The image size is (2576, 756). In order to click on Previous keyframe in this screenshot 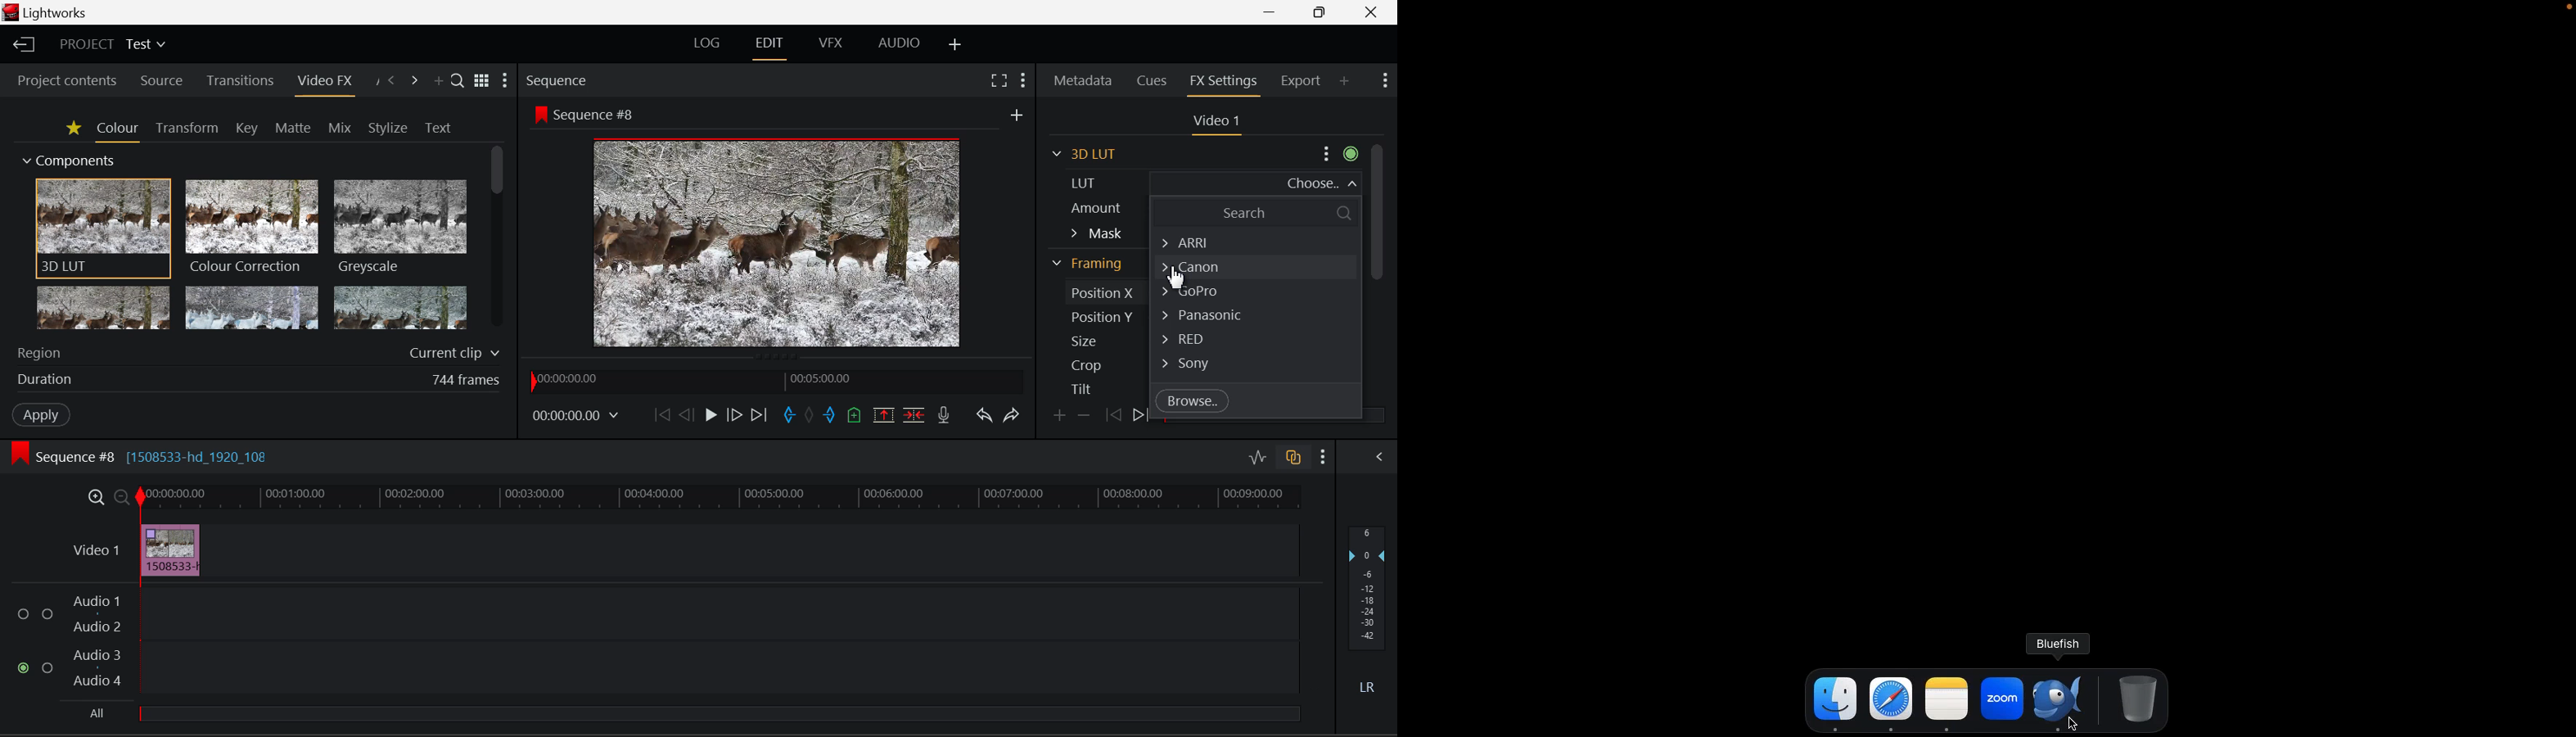, I will do `click(1114, 416)`.